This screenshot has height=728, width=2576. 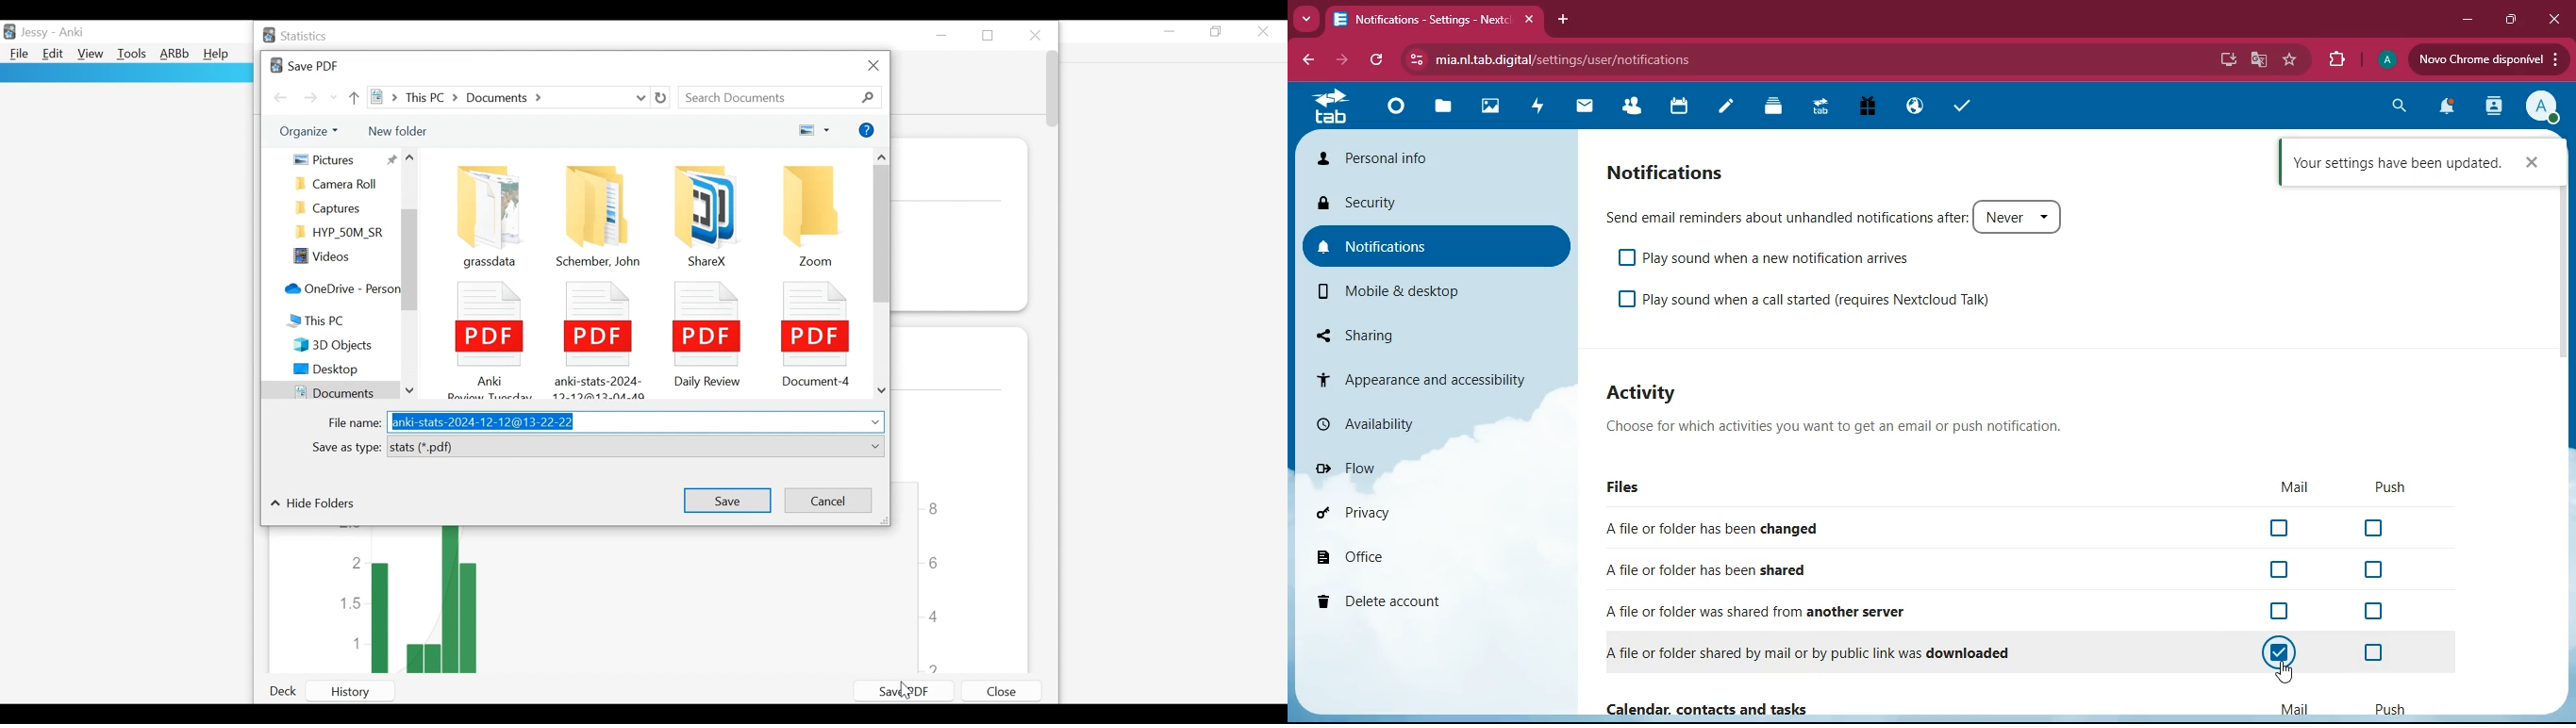 I want to click on Calendar, contact and tasks, so click(x=1711, y=710).